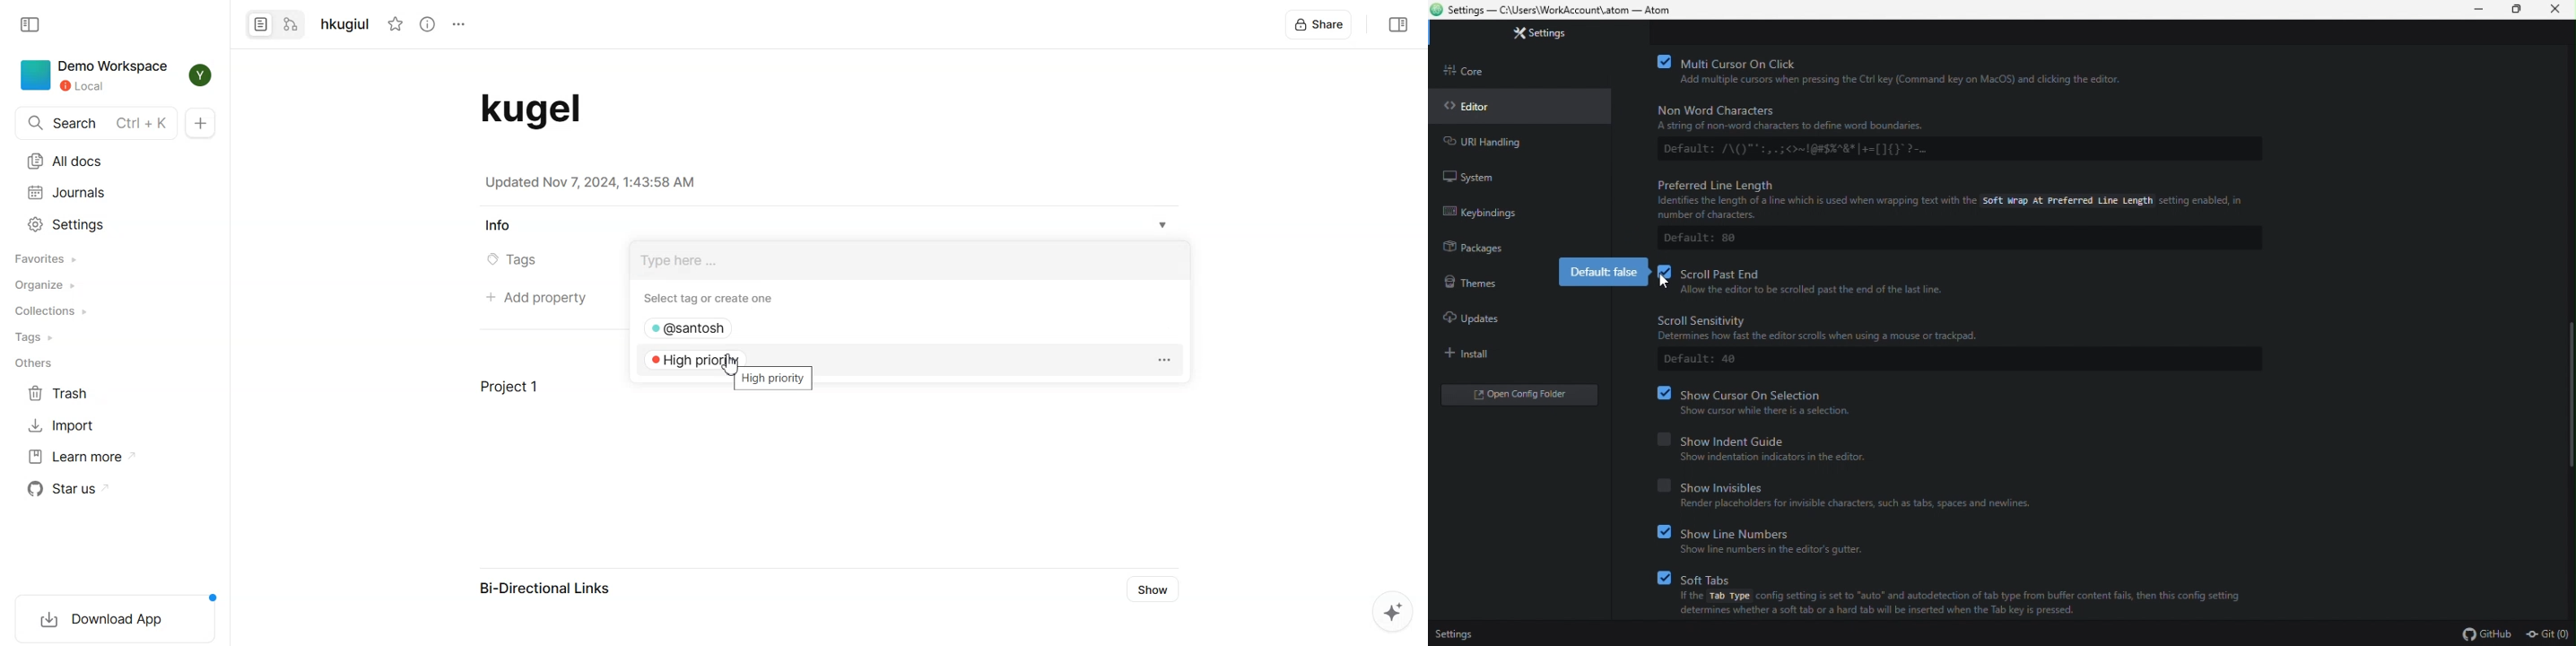 The image size is (2576, 672). What do you see at coordinates (1704, 239) in the screenshot?
I see `Default: 80` at bounding box center [1704, 239].